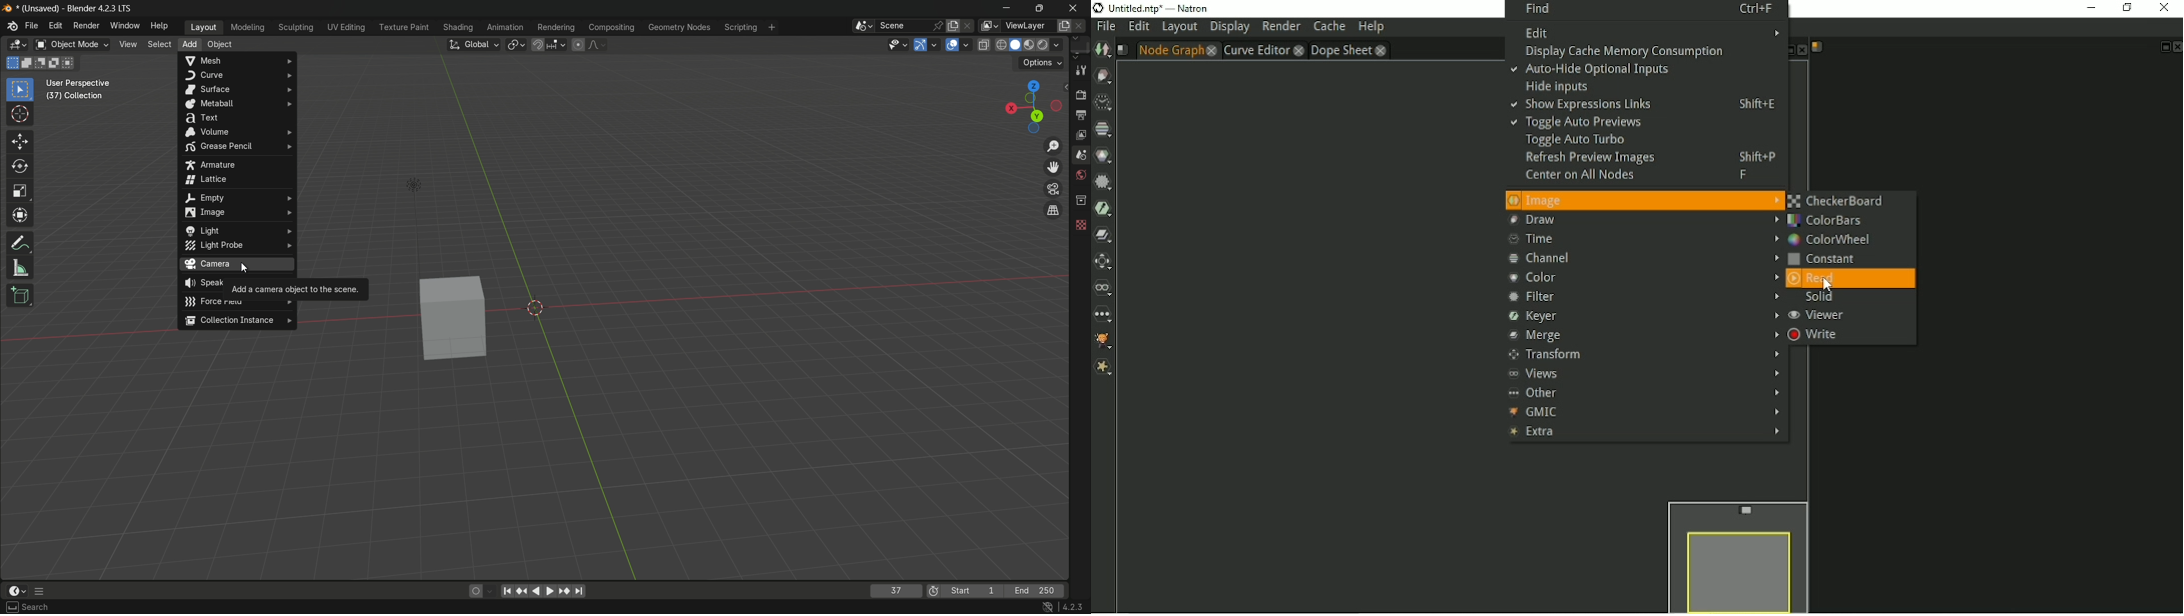 Image resolution: width=2184 pixels, height=616 pixels. What do you see at coordinates (1031, 106) in the screenshot?
I see `viewport preset` at bounding box center [1031, 106].